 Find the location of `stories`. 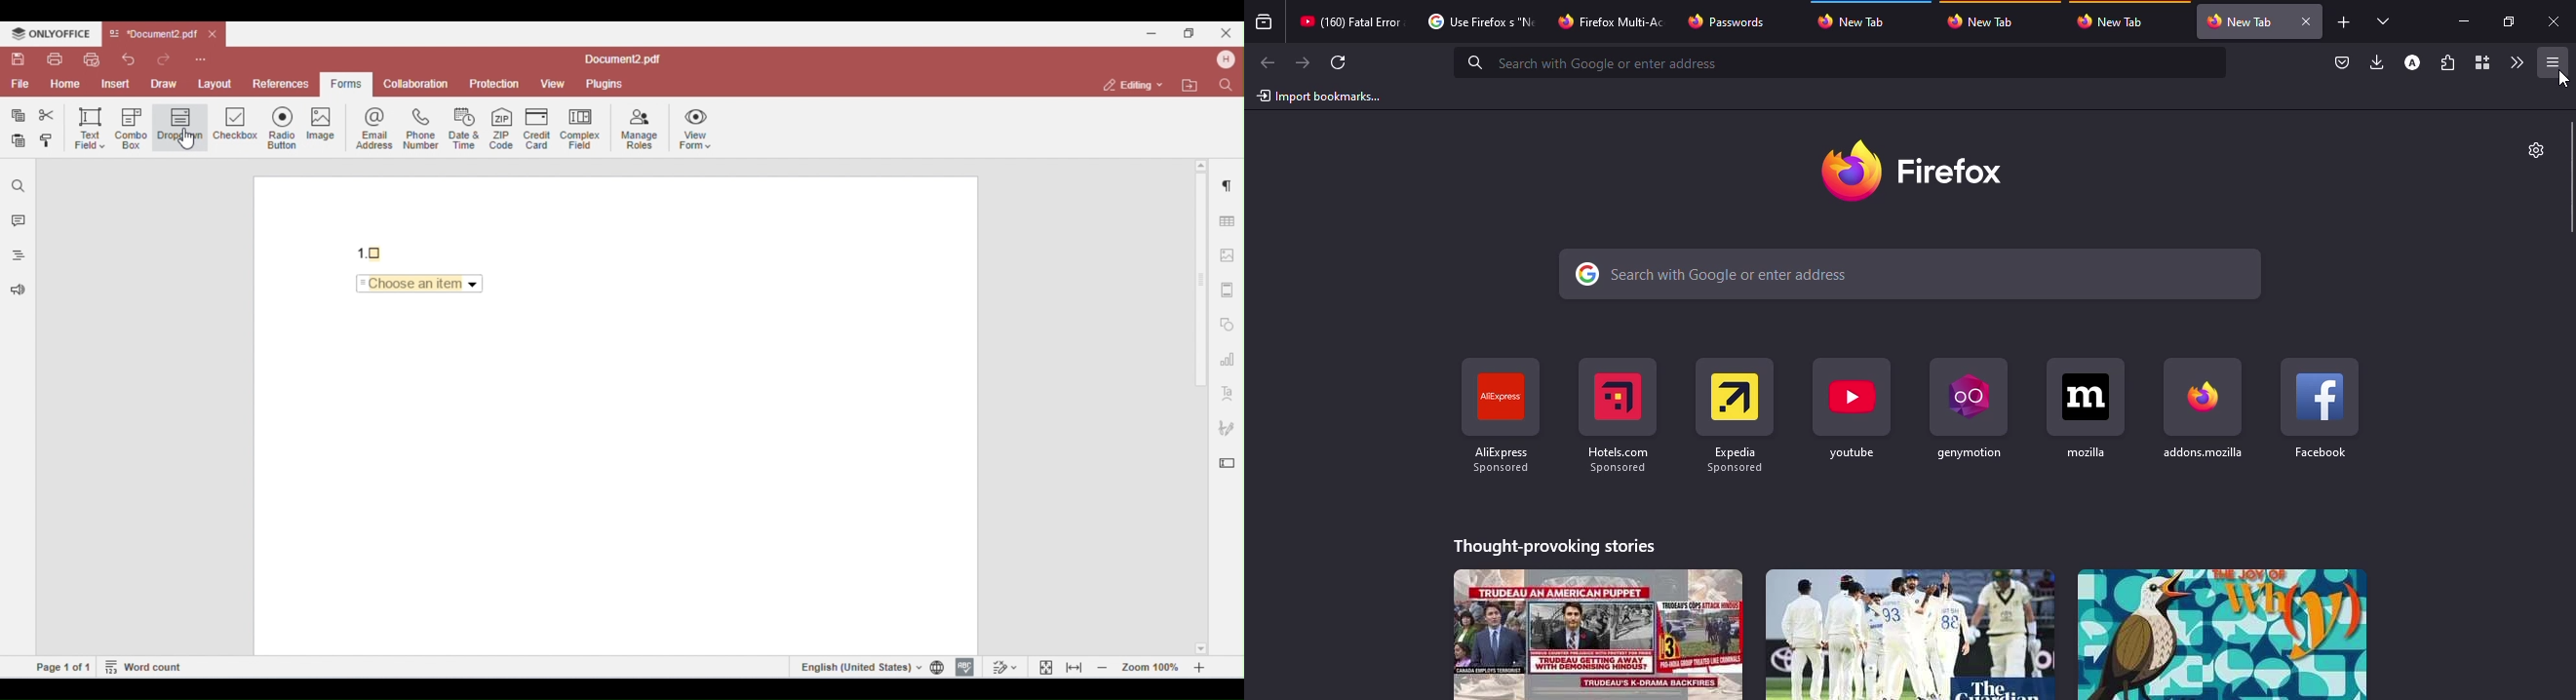

stories is located at coordinates (2221, 634).